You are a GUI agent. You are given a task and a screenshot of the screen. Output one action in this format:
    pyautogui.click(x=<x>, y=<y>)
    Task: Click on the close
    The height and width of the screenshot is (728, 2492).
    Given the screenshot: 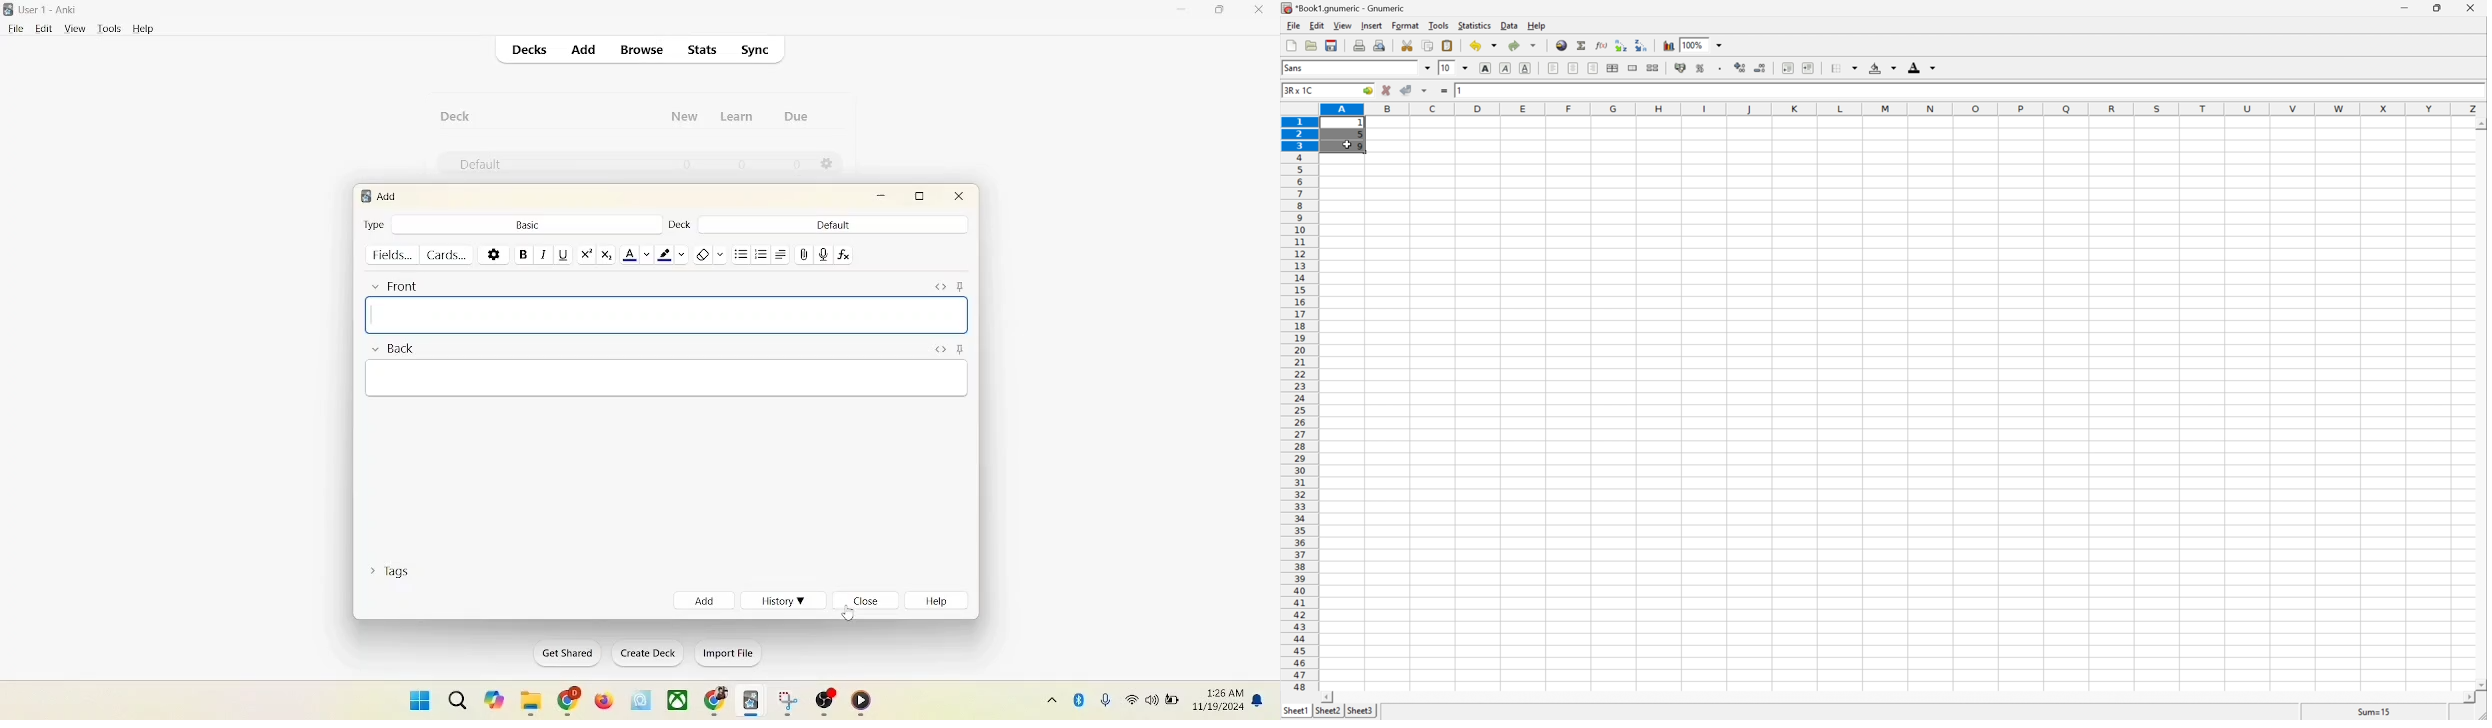 What is the action you would take?
    pyautogui.click(x=868, y=602)
    